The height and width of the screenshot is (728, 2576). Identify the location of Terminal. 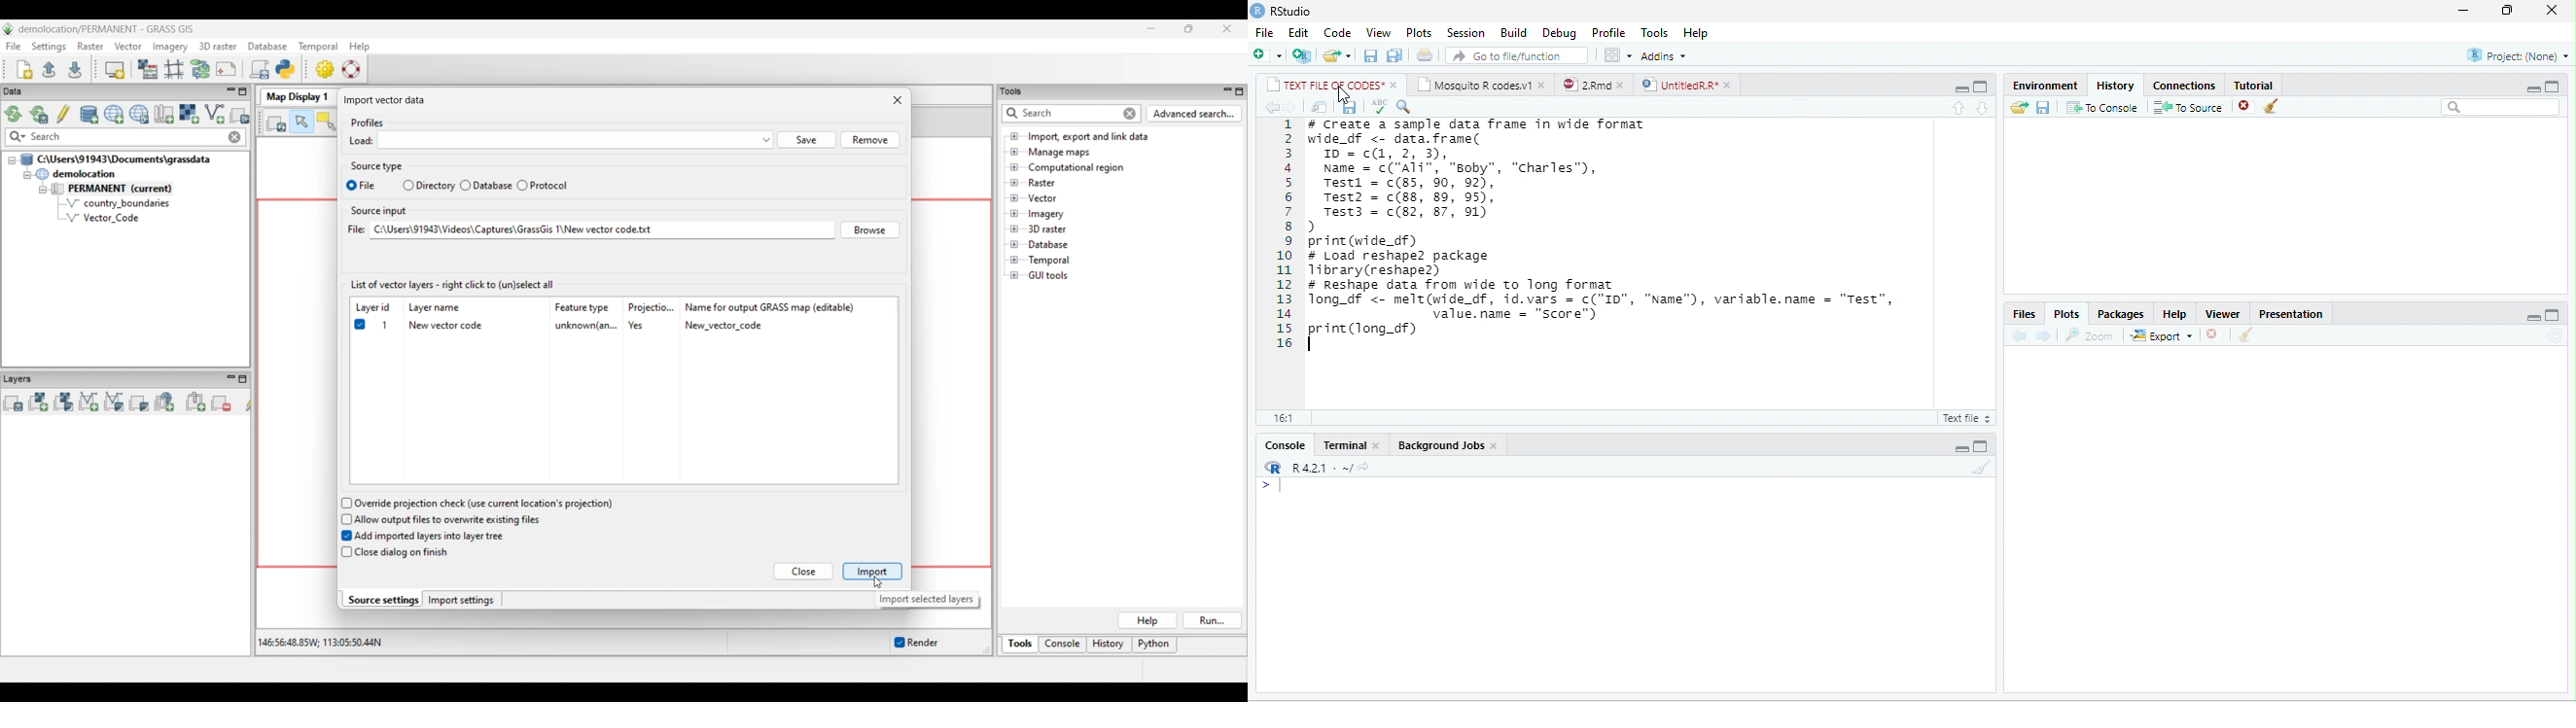
(1343, 444).